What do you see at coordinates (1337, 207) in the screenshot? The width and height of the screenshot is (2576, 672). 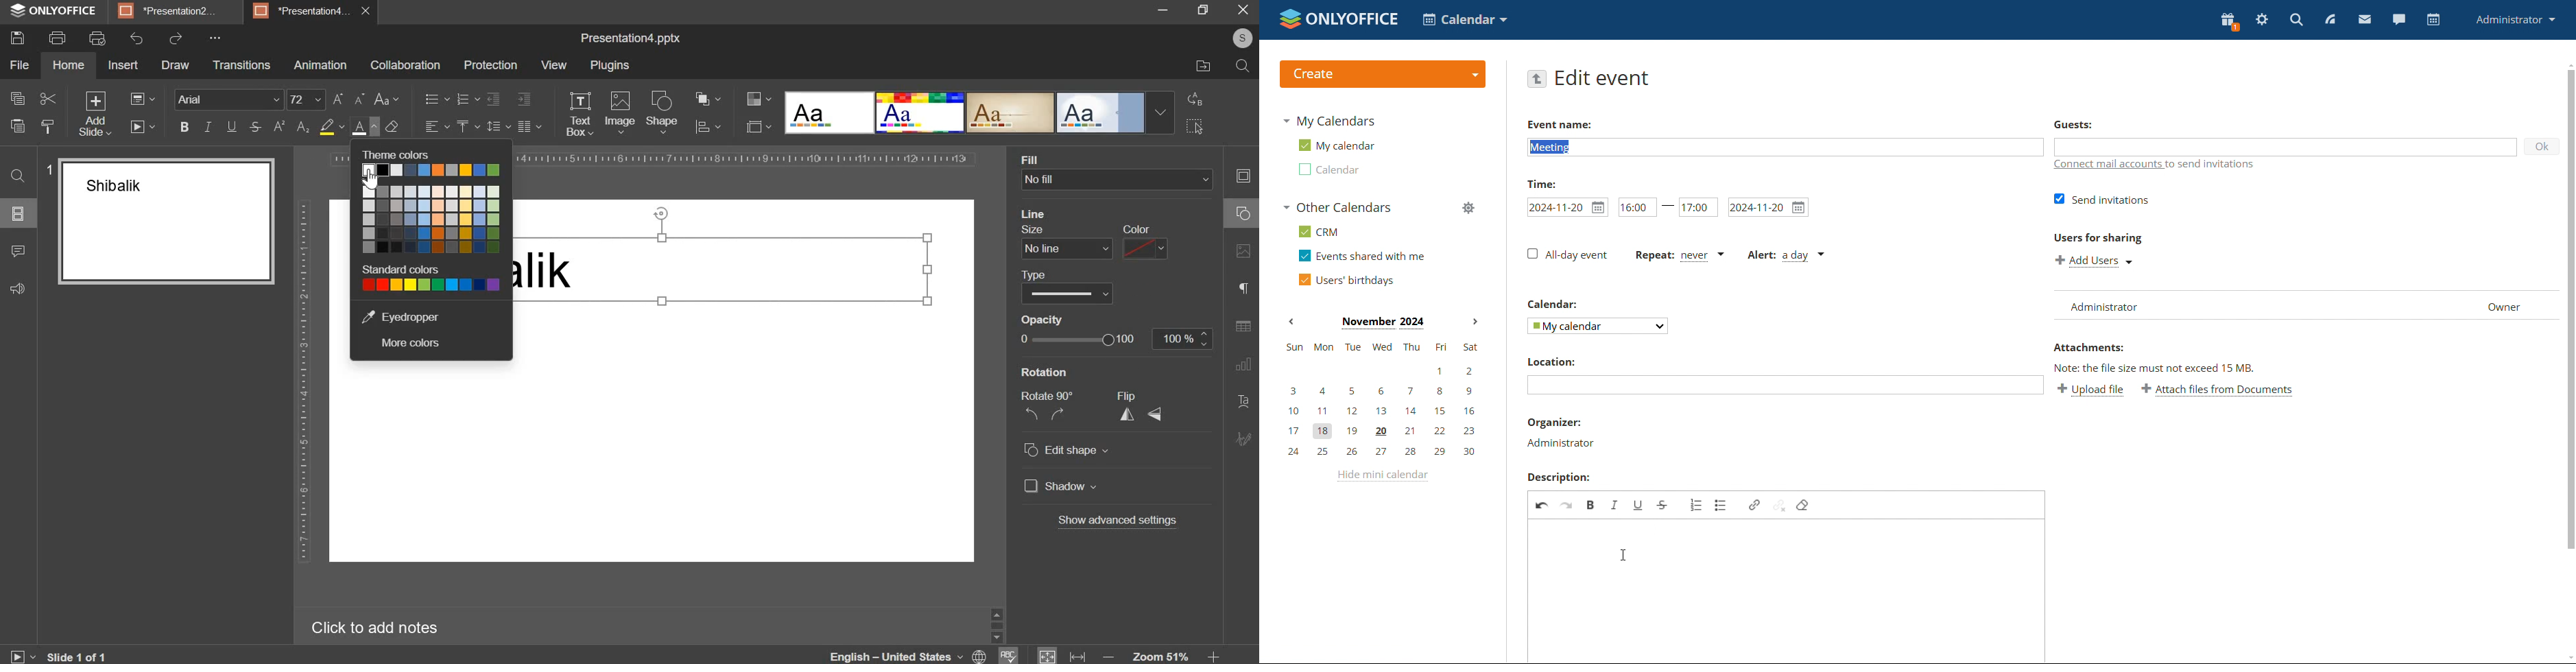 I see `other calendars` at bounding box center [1337, 207].